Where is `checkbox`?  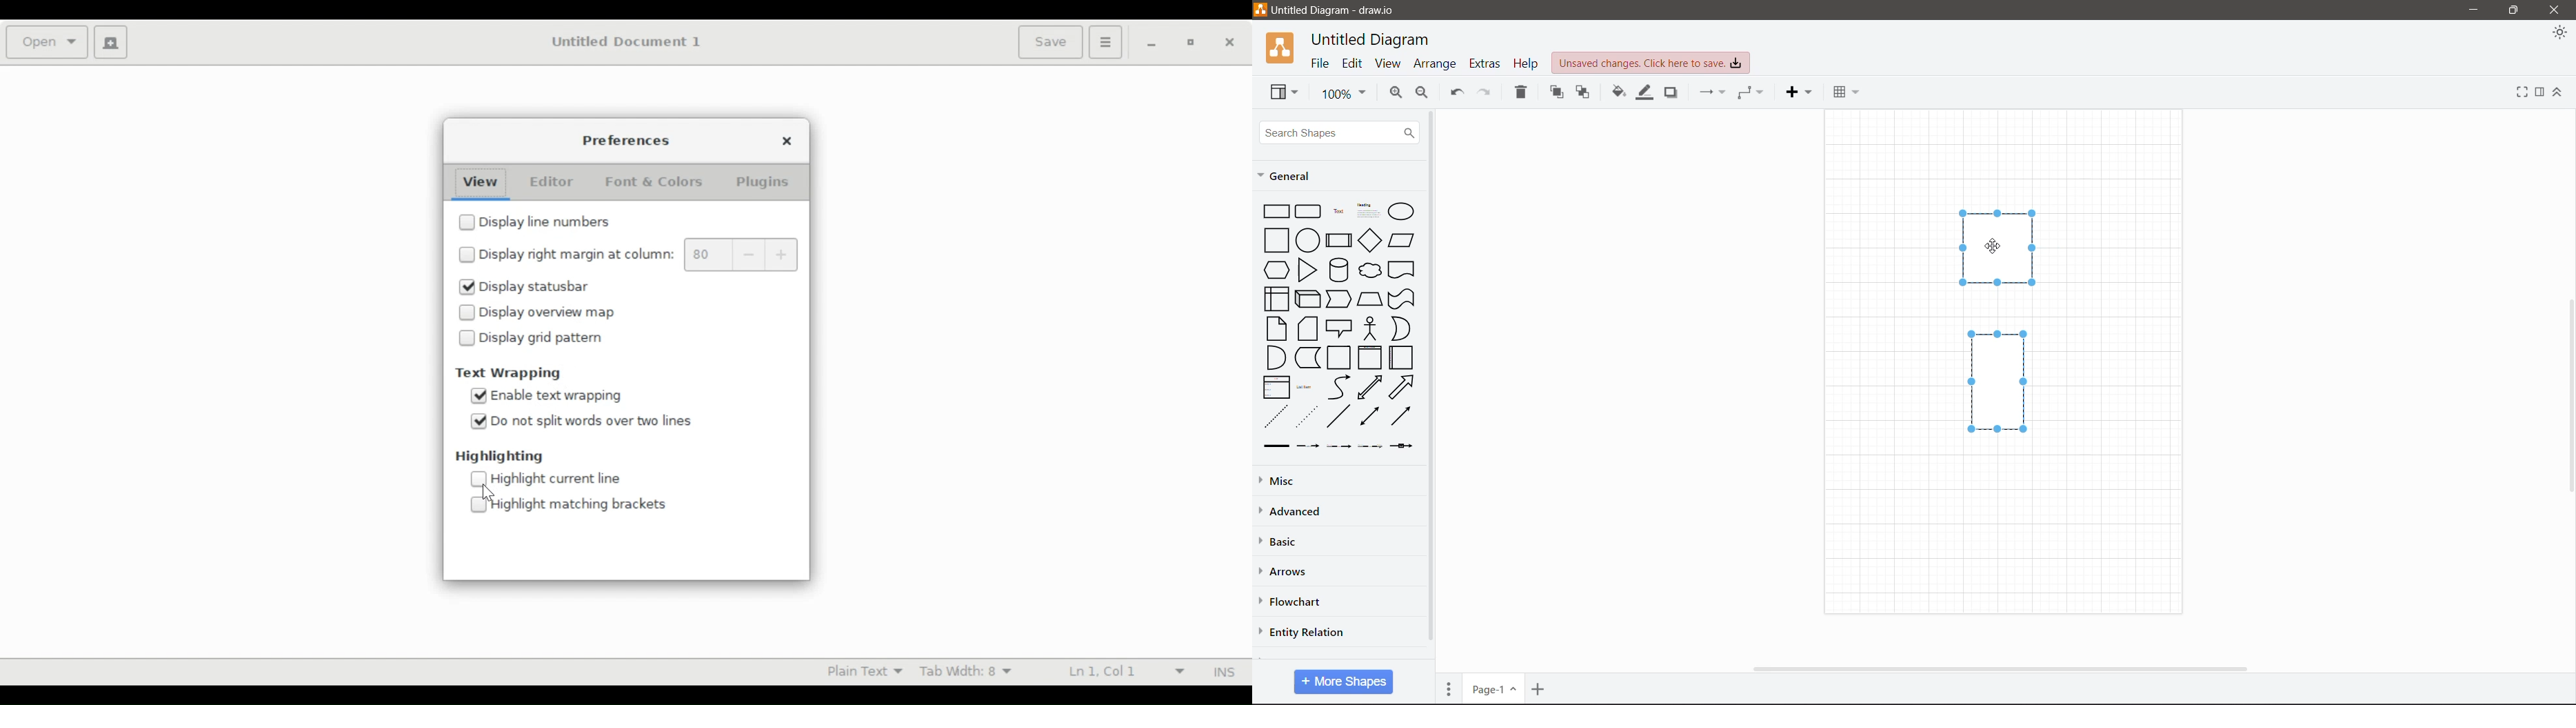 checkbox is located at coordinates (467, 338).